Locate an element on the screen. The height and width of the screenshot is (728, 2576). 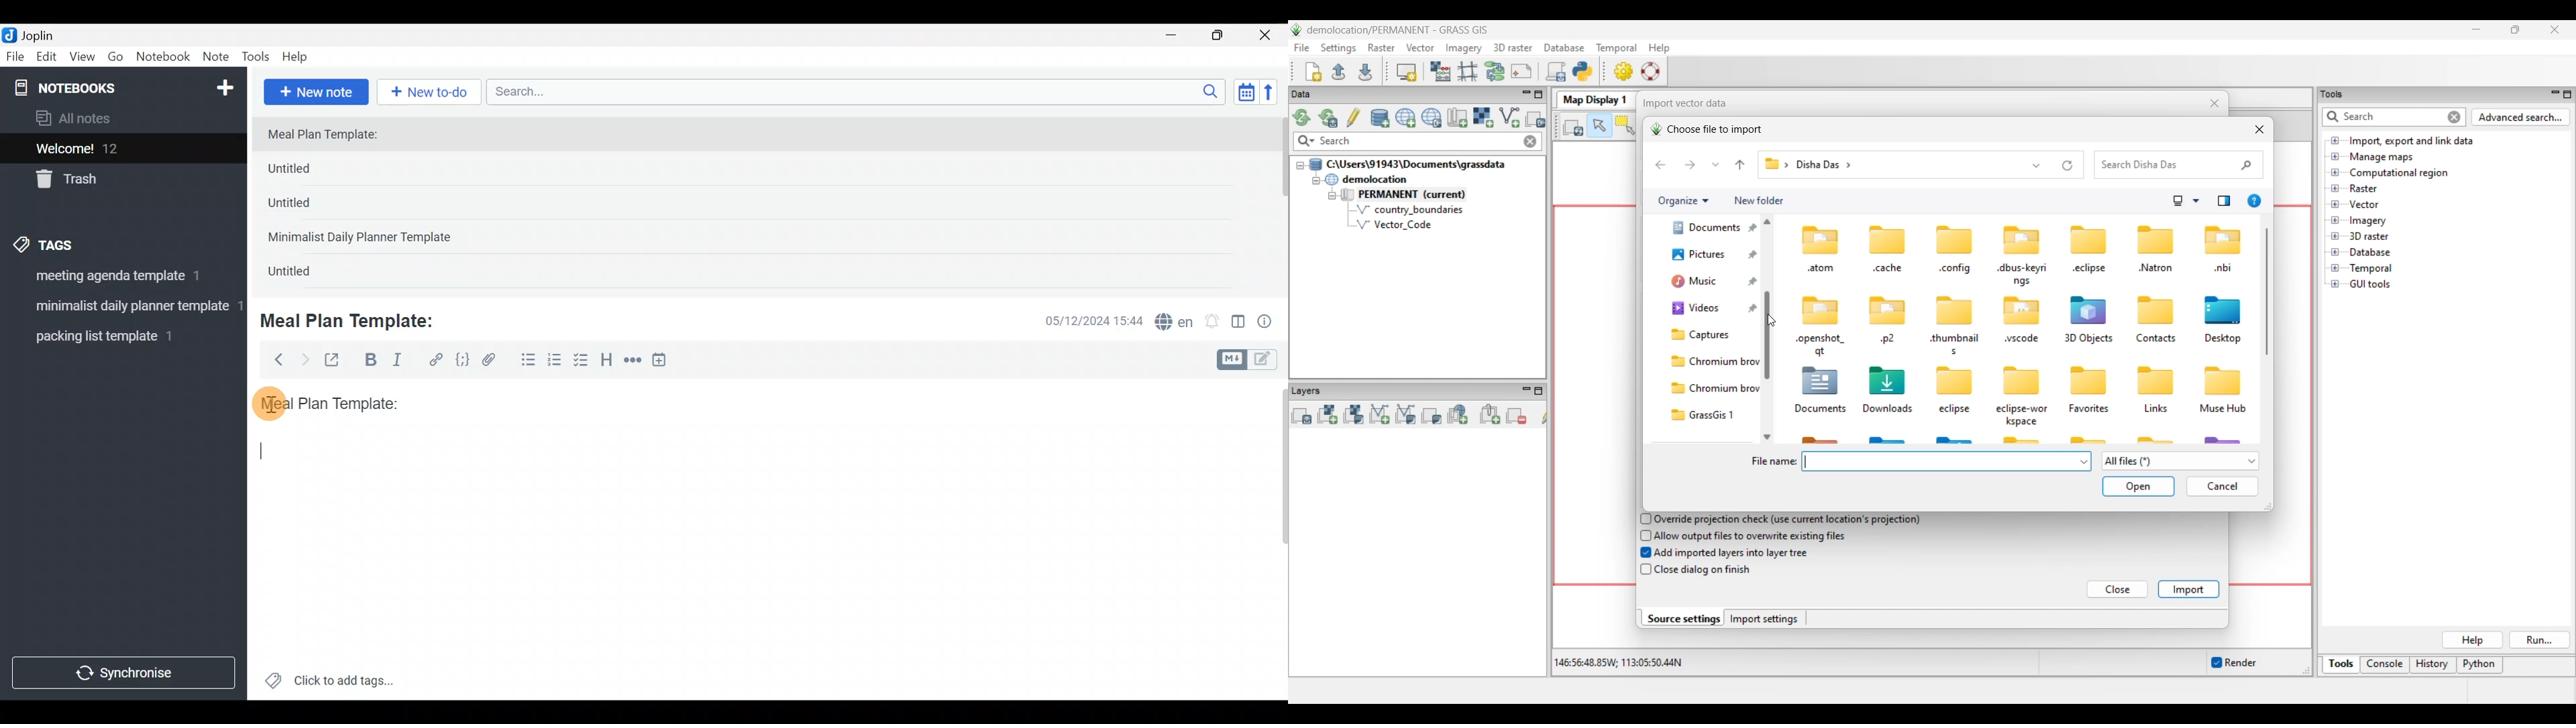
View is located at coordinates (82, 59).